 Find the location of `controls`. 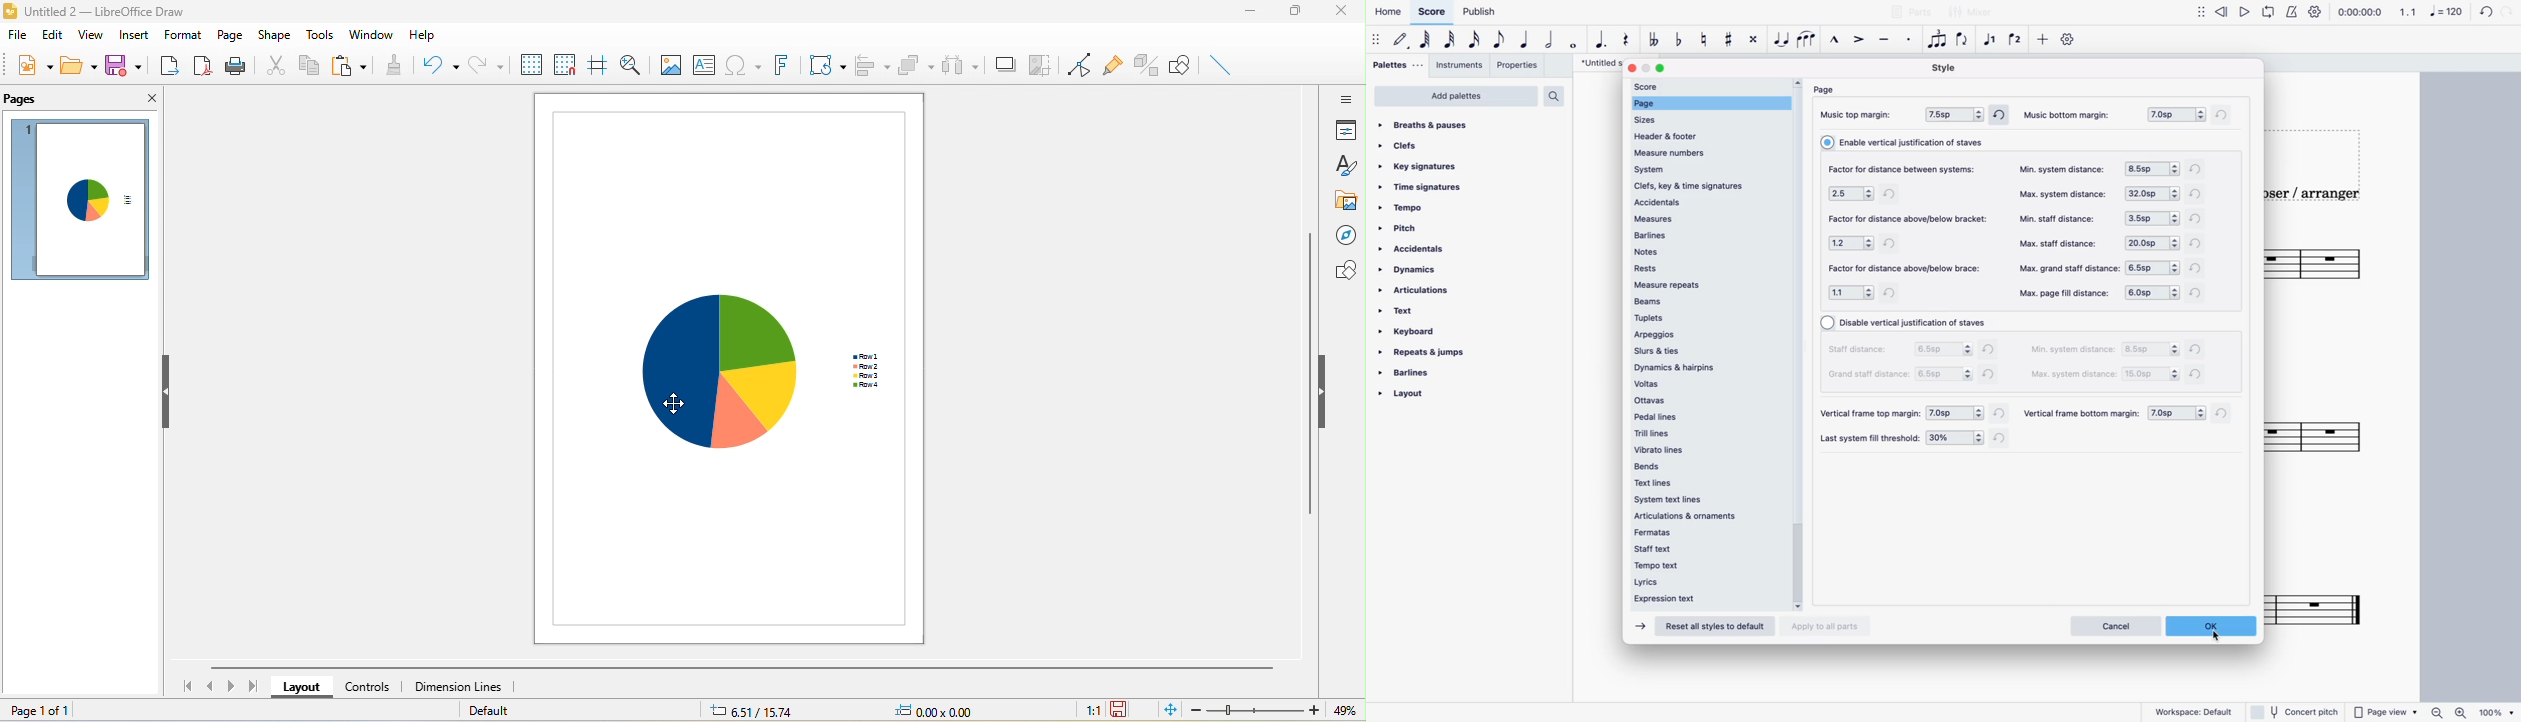

controls is located at coordinates (371, 686).